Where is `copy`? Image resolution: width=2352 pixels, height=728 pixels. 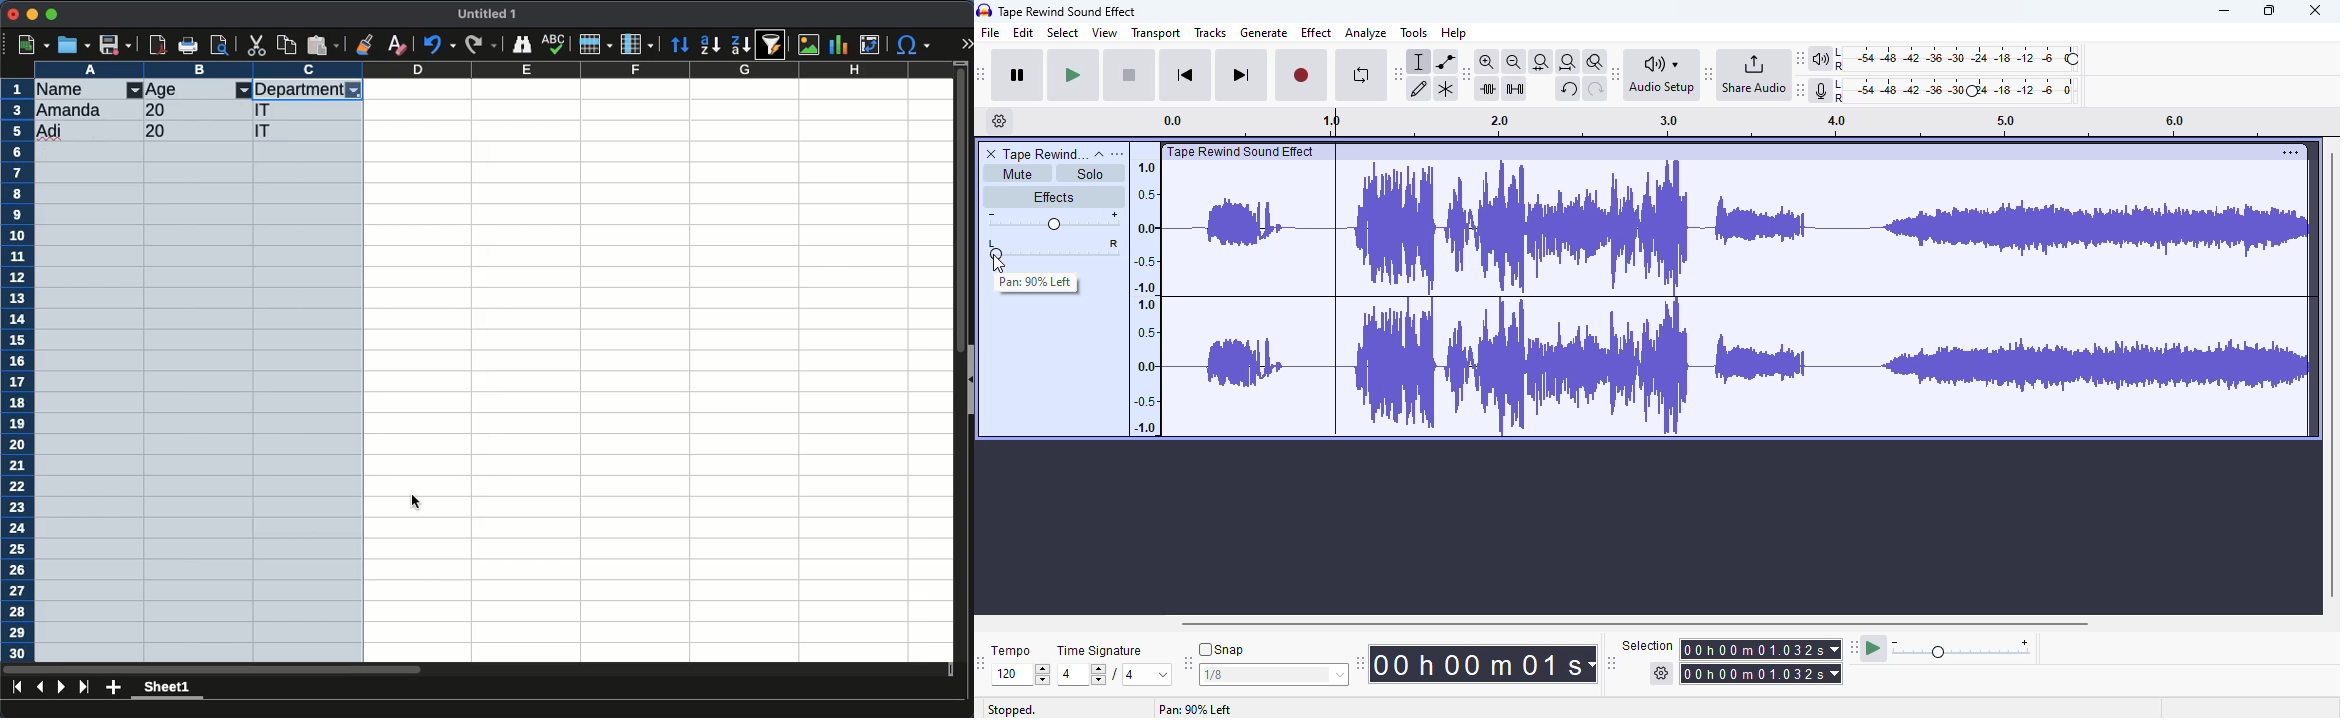
copy is located at coordinates (288, 45).